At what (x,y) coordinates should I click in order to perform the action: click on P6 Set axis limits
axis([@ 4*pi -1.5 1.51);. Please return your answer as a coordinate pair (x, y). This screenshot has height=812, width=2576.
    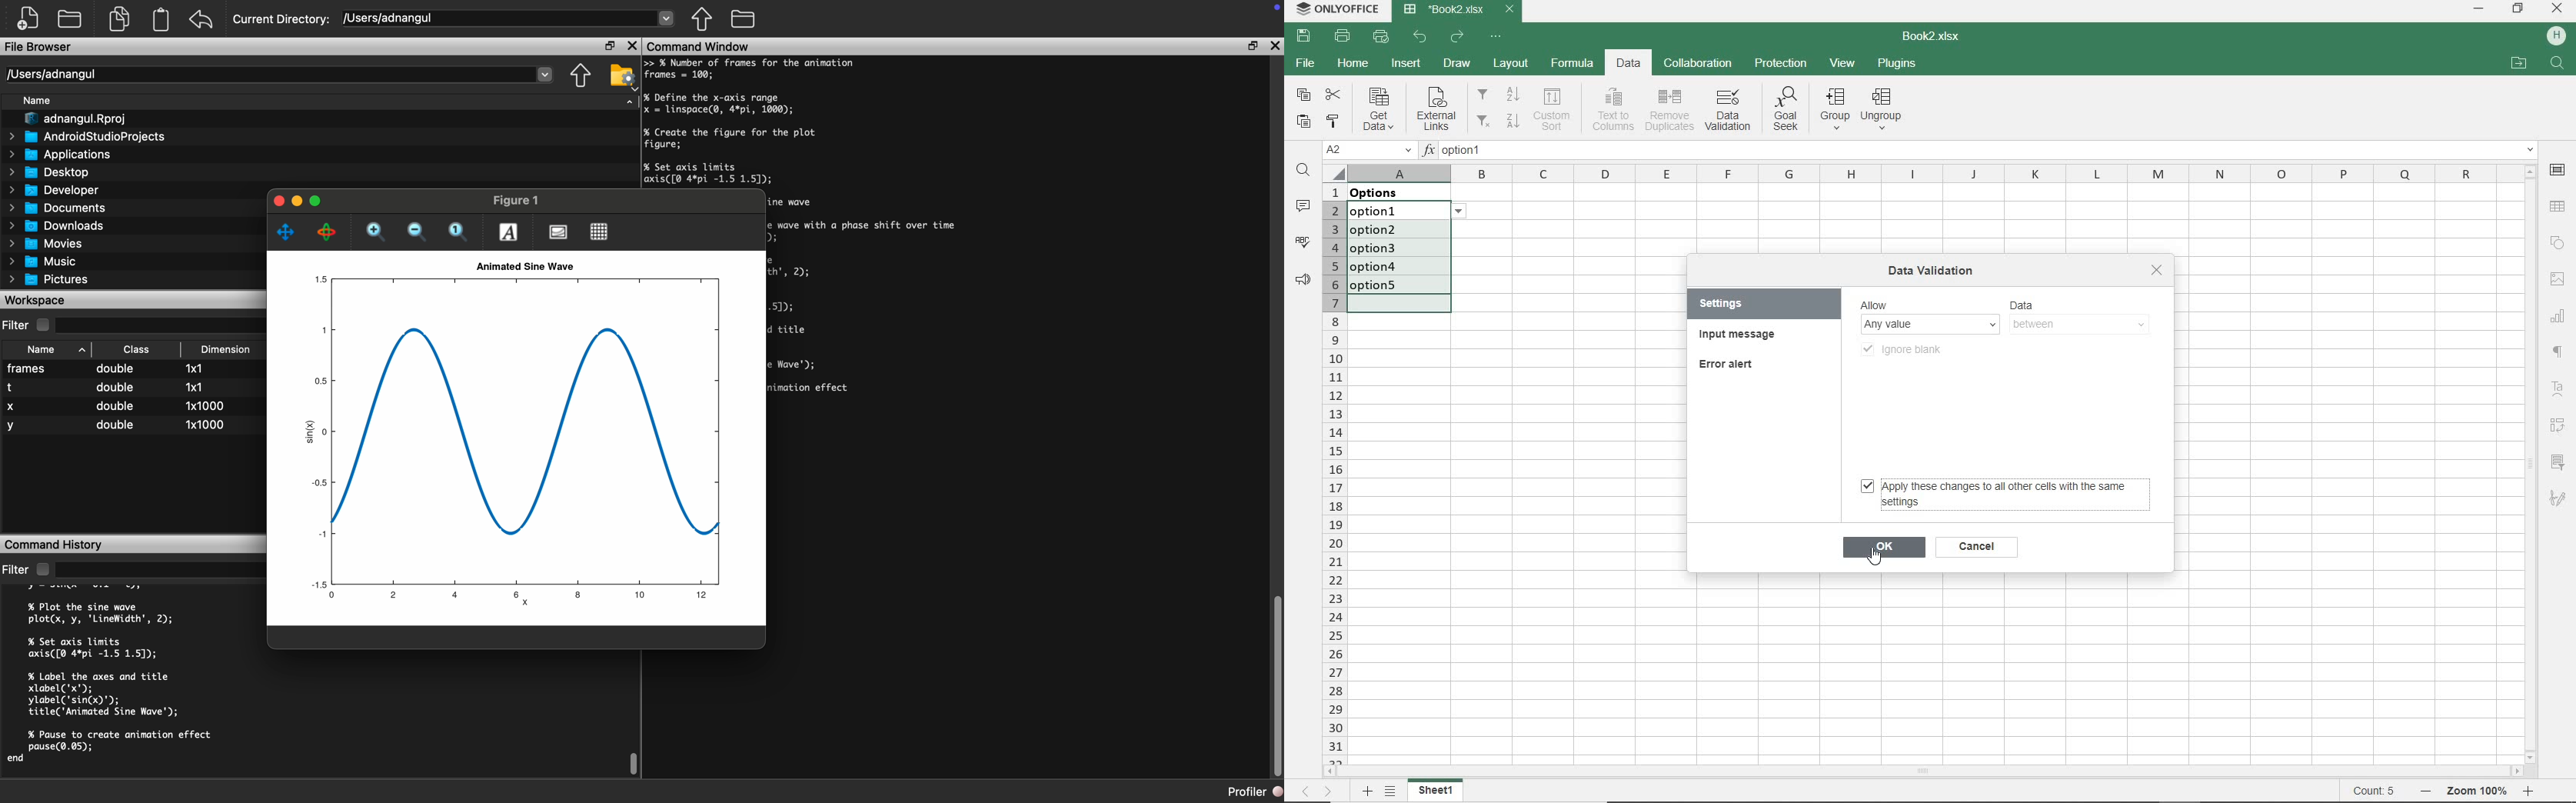
    Looking at the image, I should click on (709, 174).